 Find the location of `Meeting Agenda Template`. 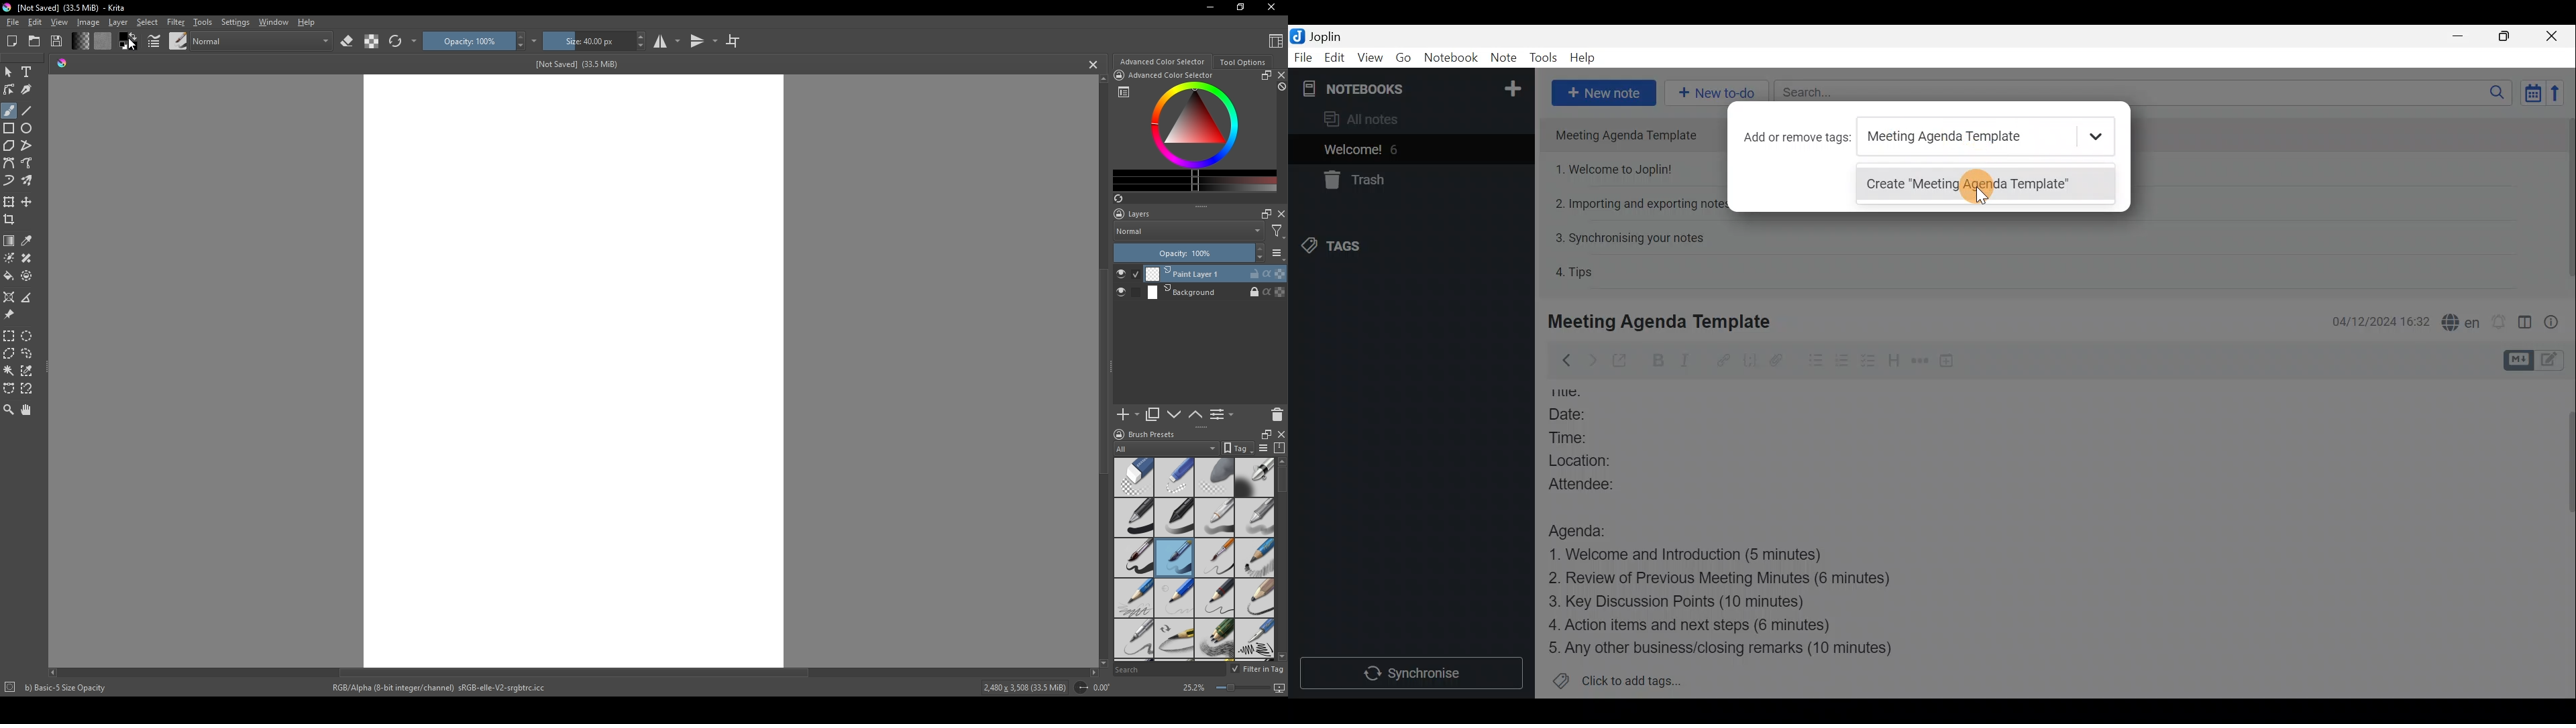

Meeting Agenda Template is located at coordinates (1662, 321).